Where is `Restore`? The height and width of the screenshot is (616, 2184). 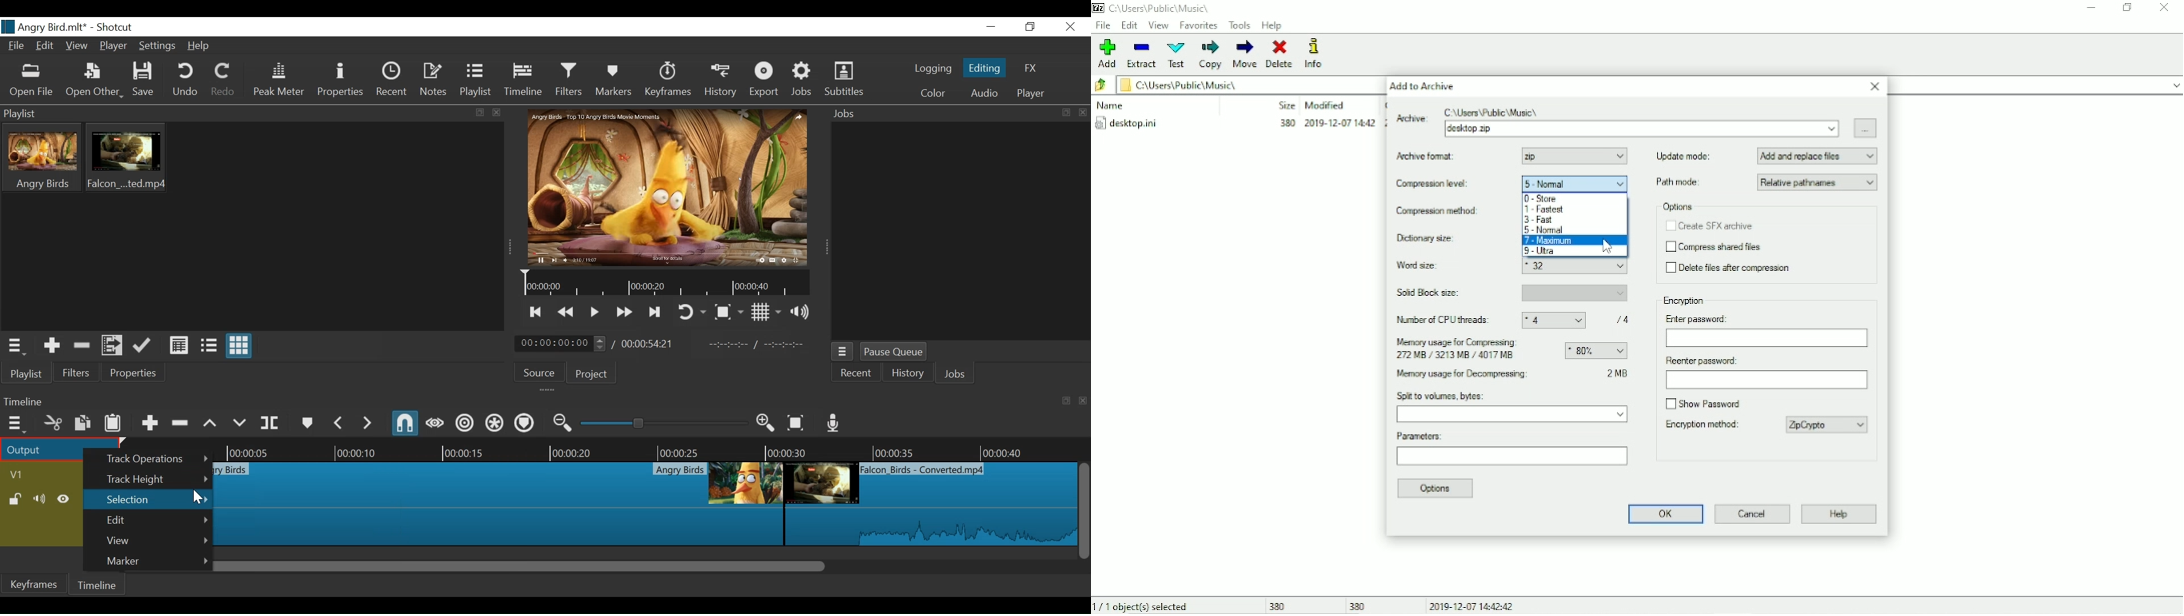 Restore is located at coordinates (1031, 27).